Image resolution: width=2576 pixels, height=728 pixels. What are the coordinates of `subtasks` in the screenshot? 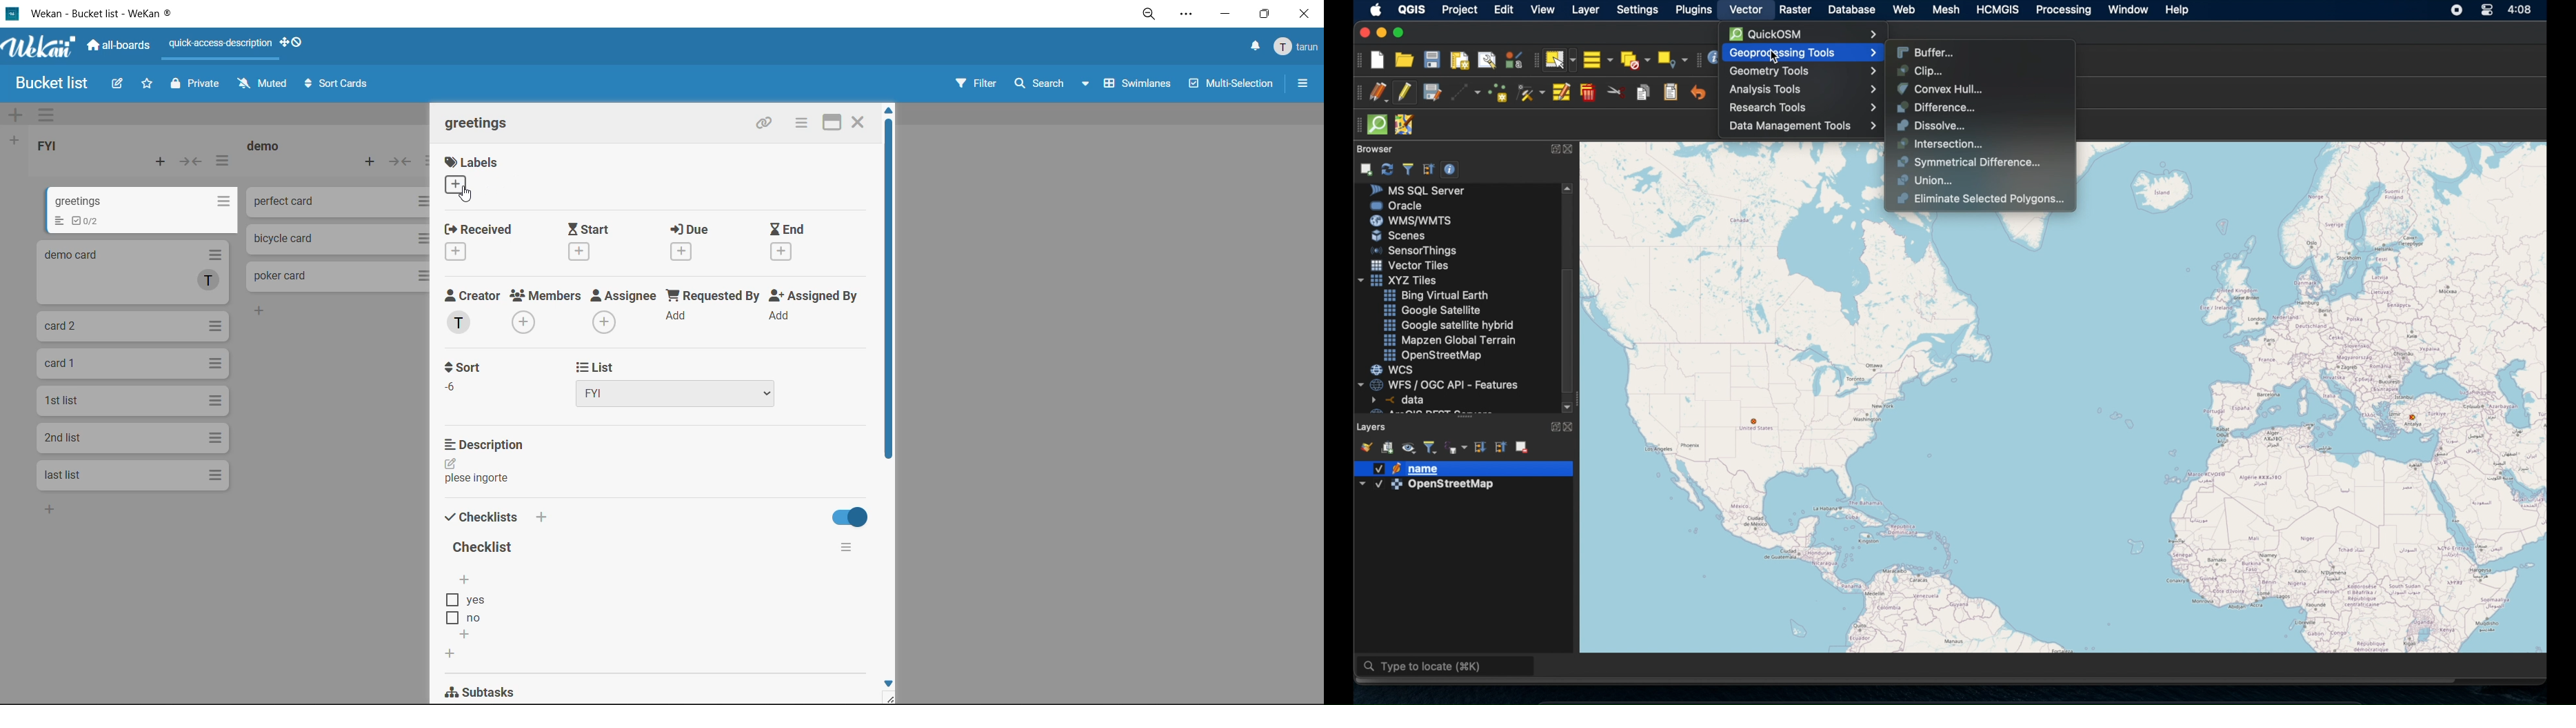 It's located at (492, 690).